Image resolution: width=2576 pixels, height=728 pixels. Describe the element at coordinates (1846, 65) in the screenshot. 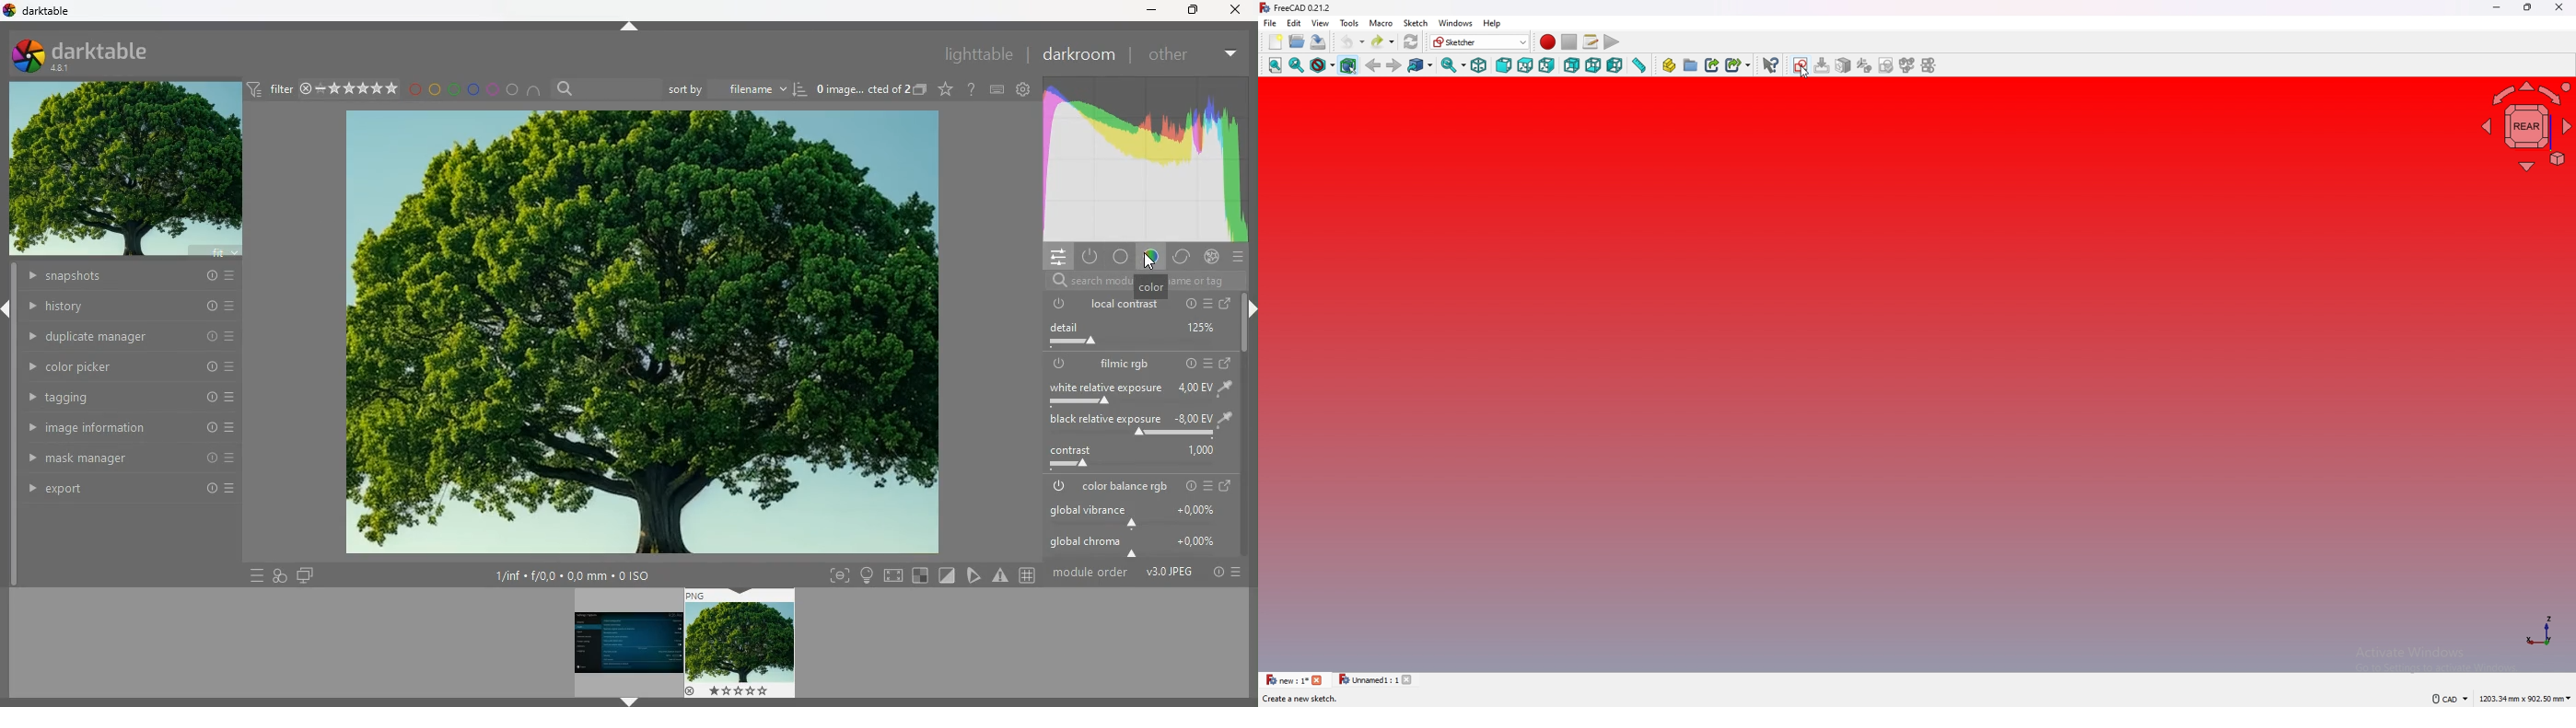

I see `icon` at that location.